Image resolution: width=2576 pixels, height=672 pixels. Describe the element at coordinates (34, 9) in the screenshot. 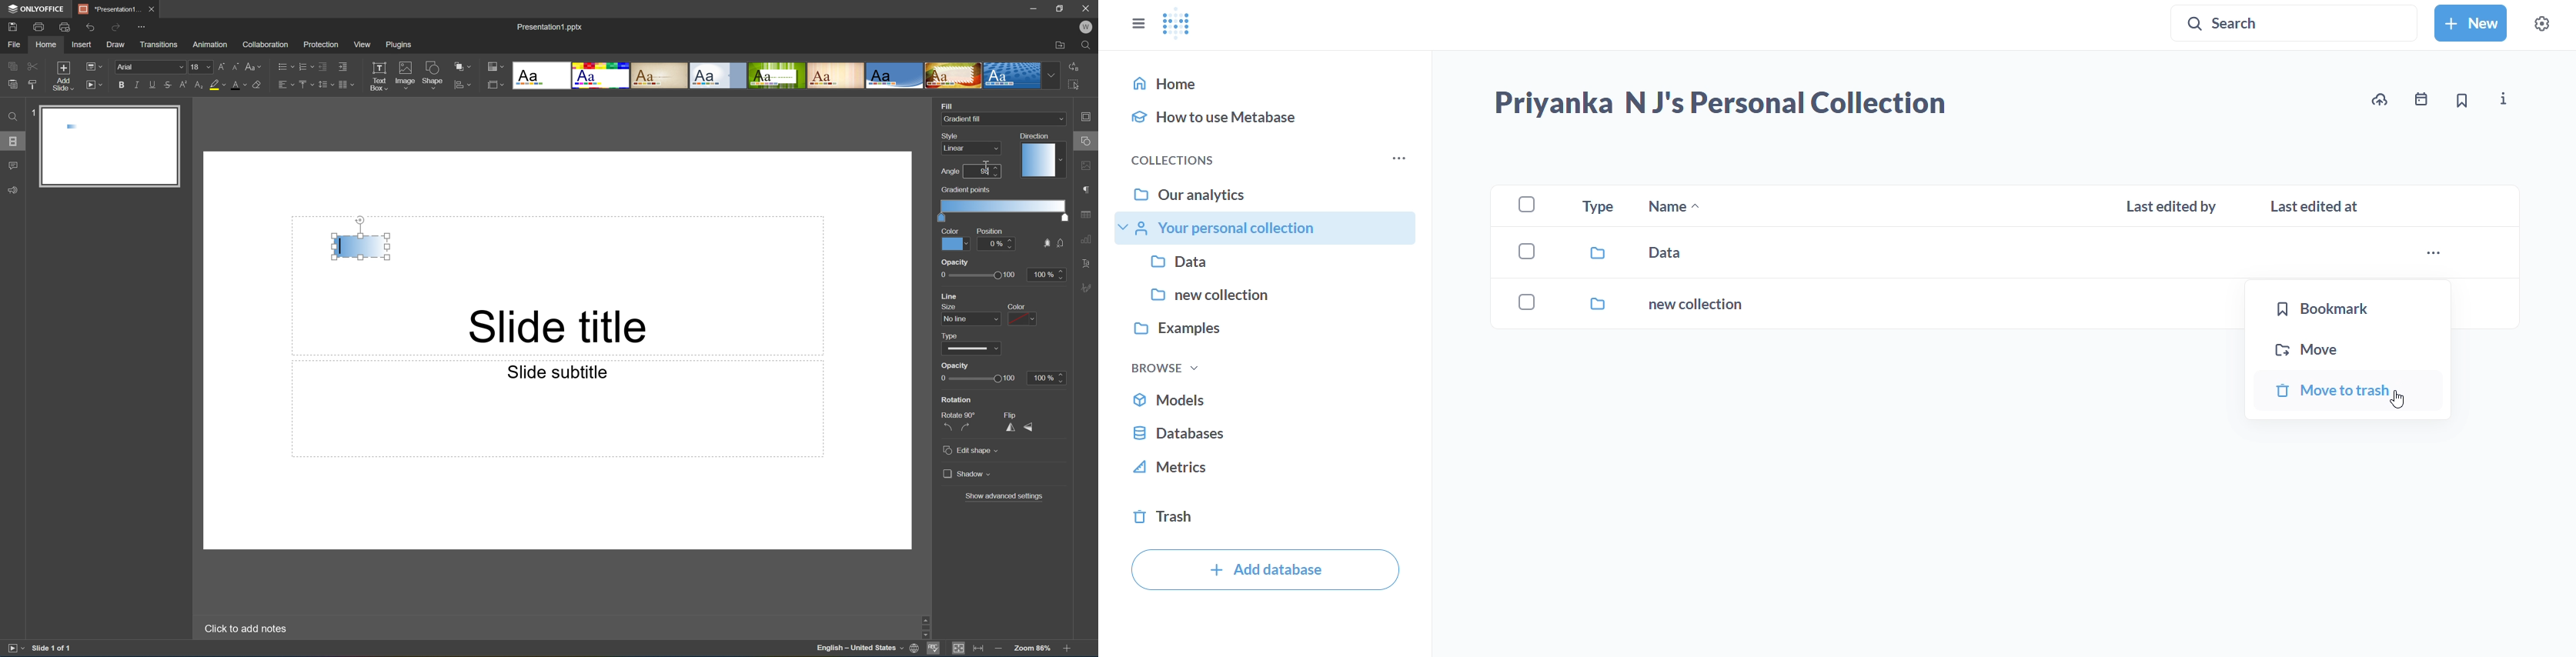

I see `ONYOFFICE` at that location.